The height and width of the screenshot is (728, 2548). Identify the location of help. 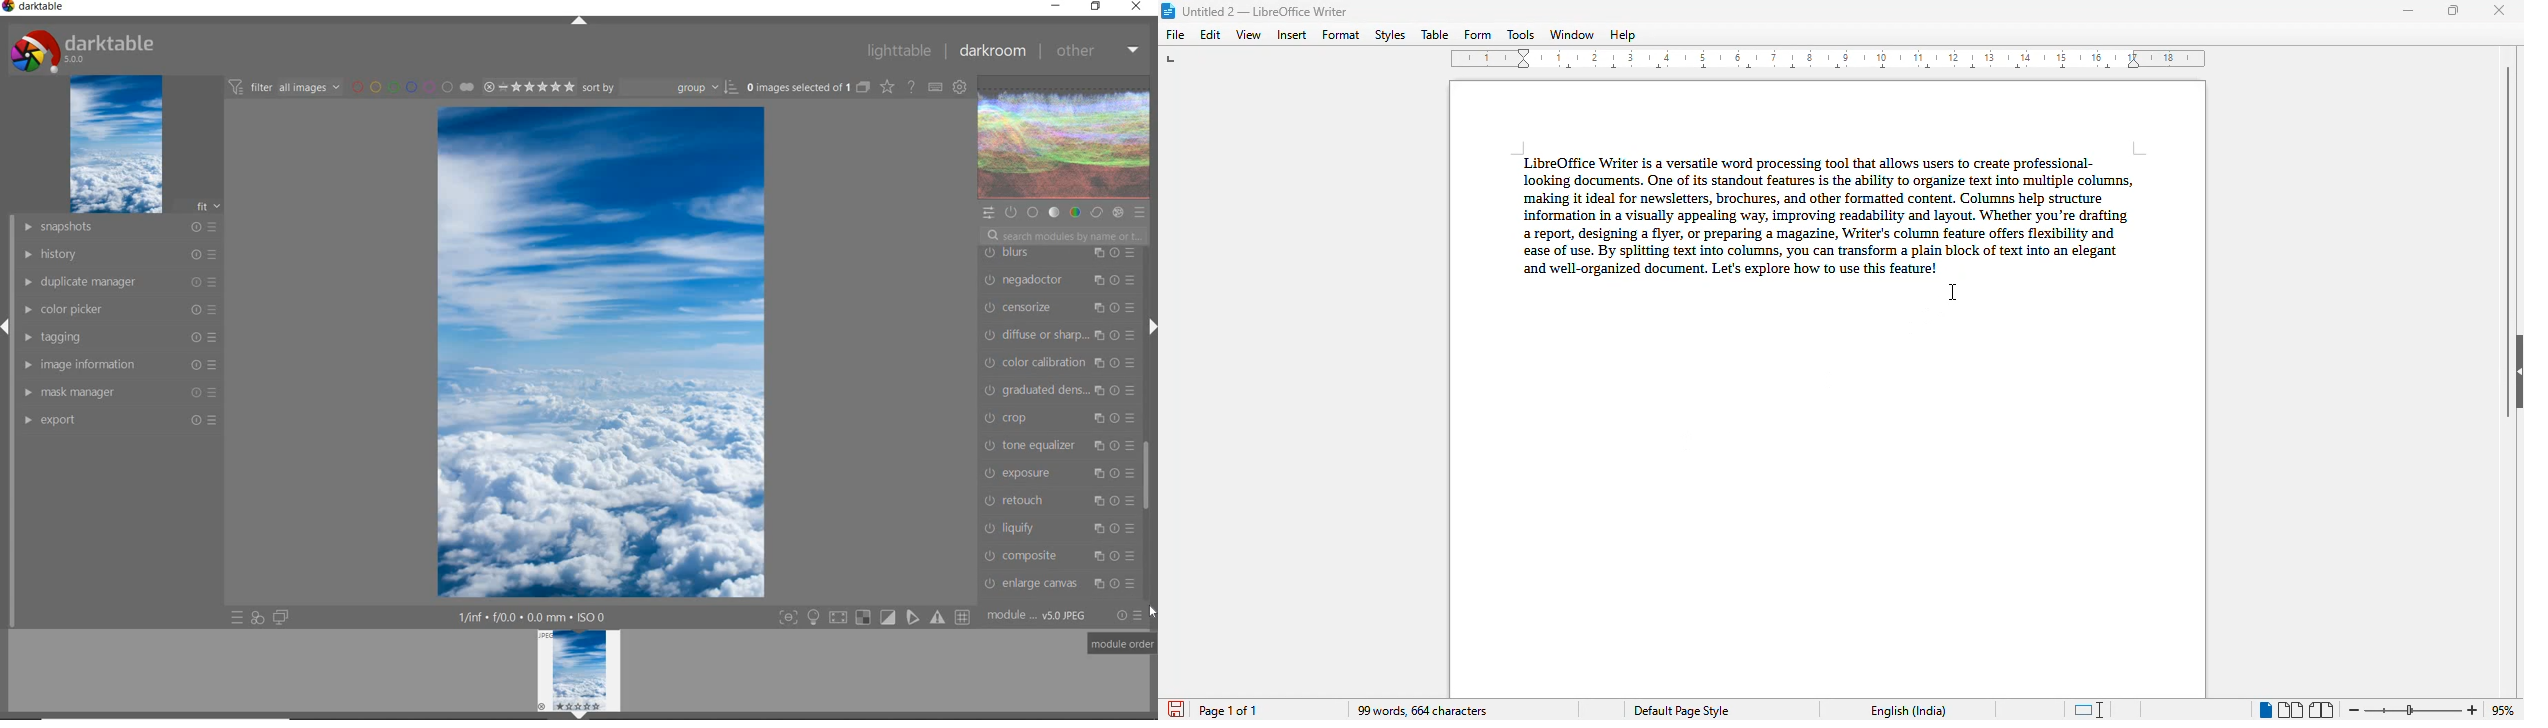
(1622, 35).